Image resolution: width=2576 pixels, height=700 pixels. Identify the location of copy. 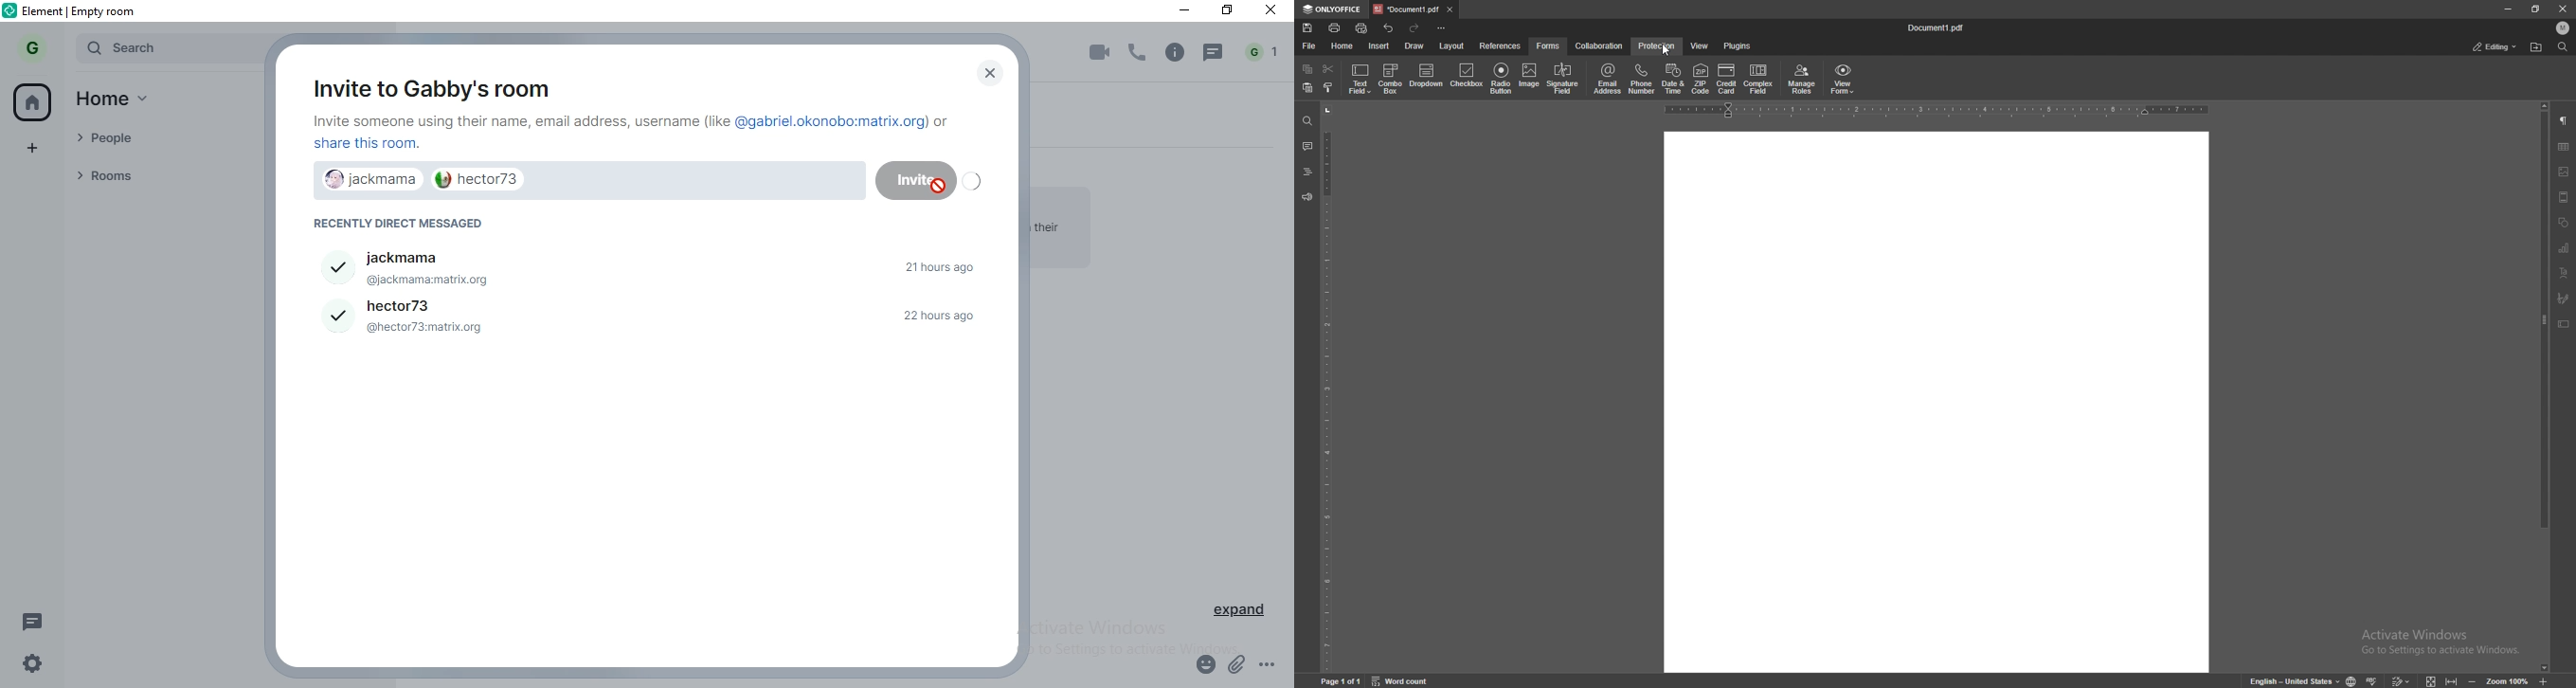
(1308, 69).